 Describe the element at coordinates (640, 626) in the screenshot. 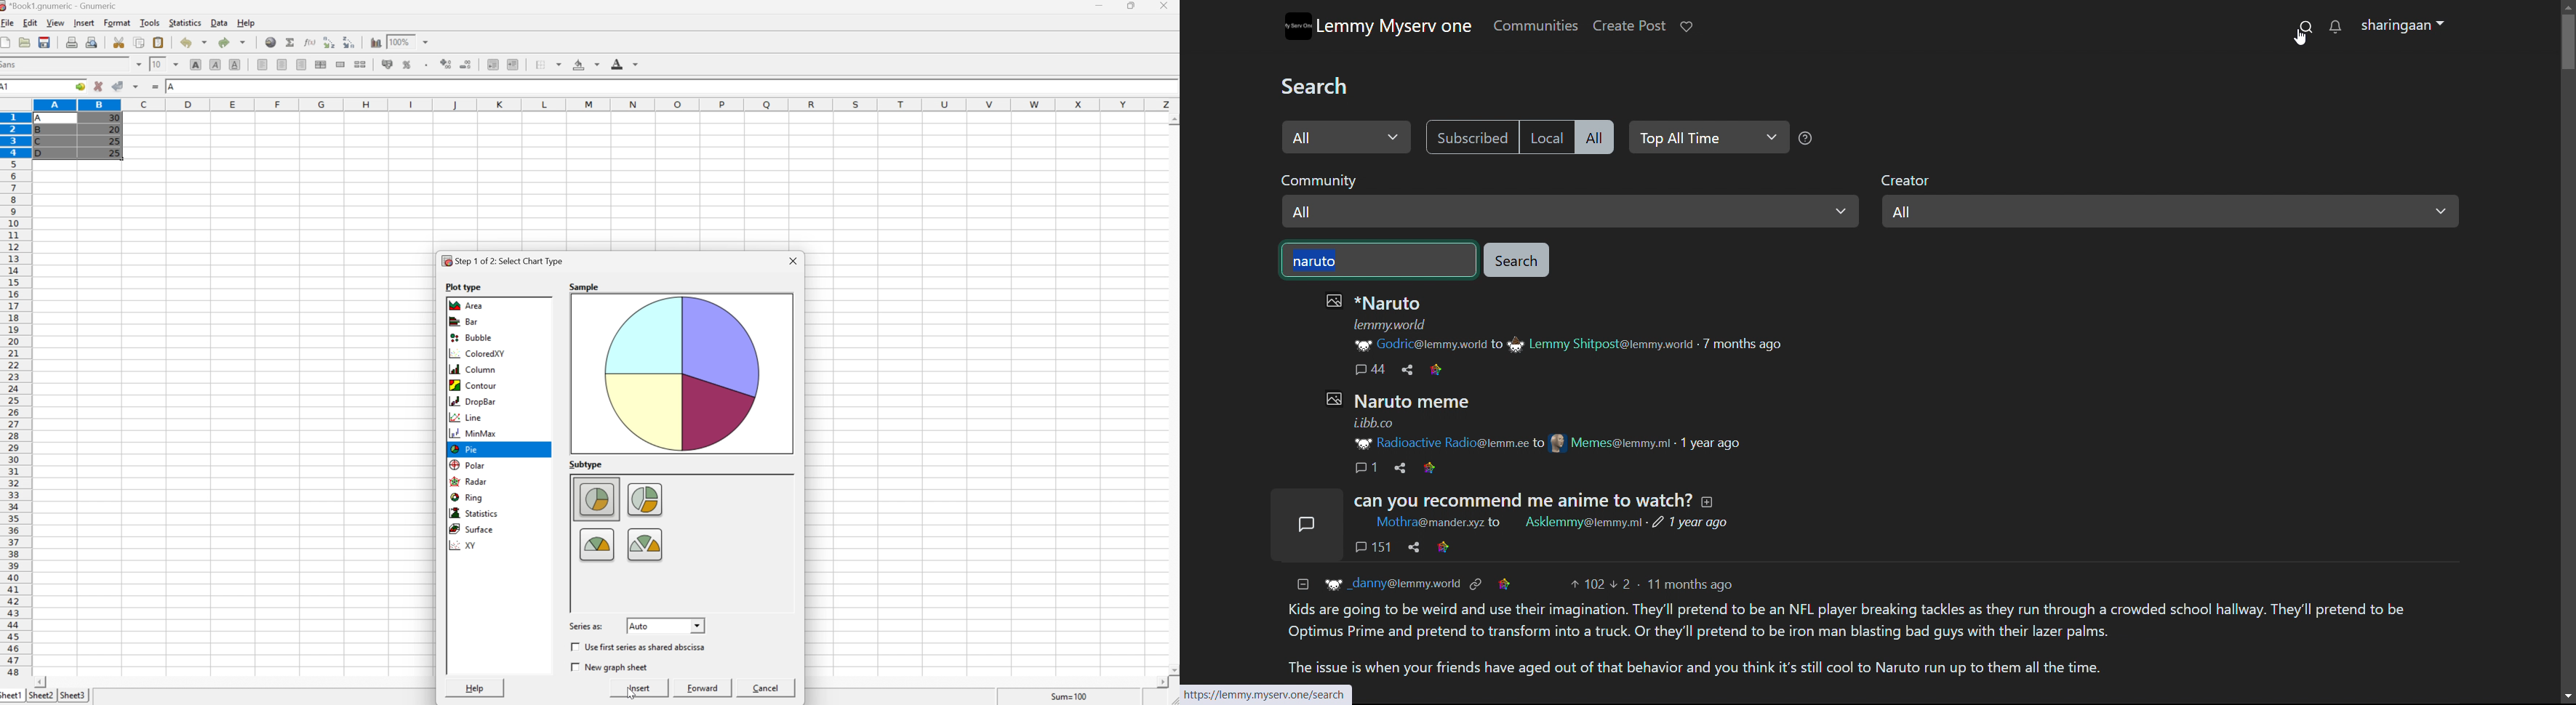

I see `Auto` at that location.